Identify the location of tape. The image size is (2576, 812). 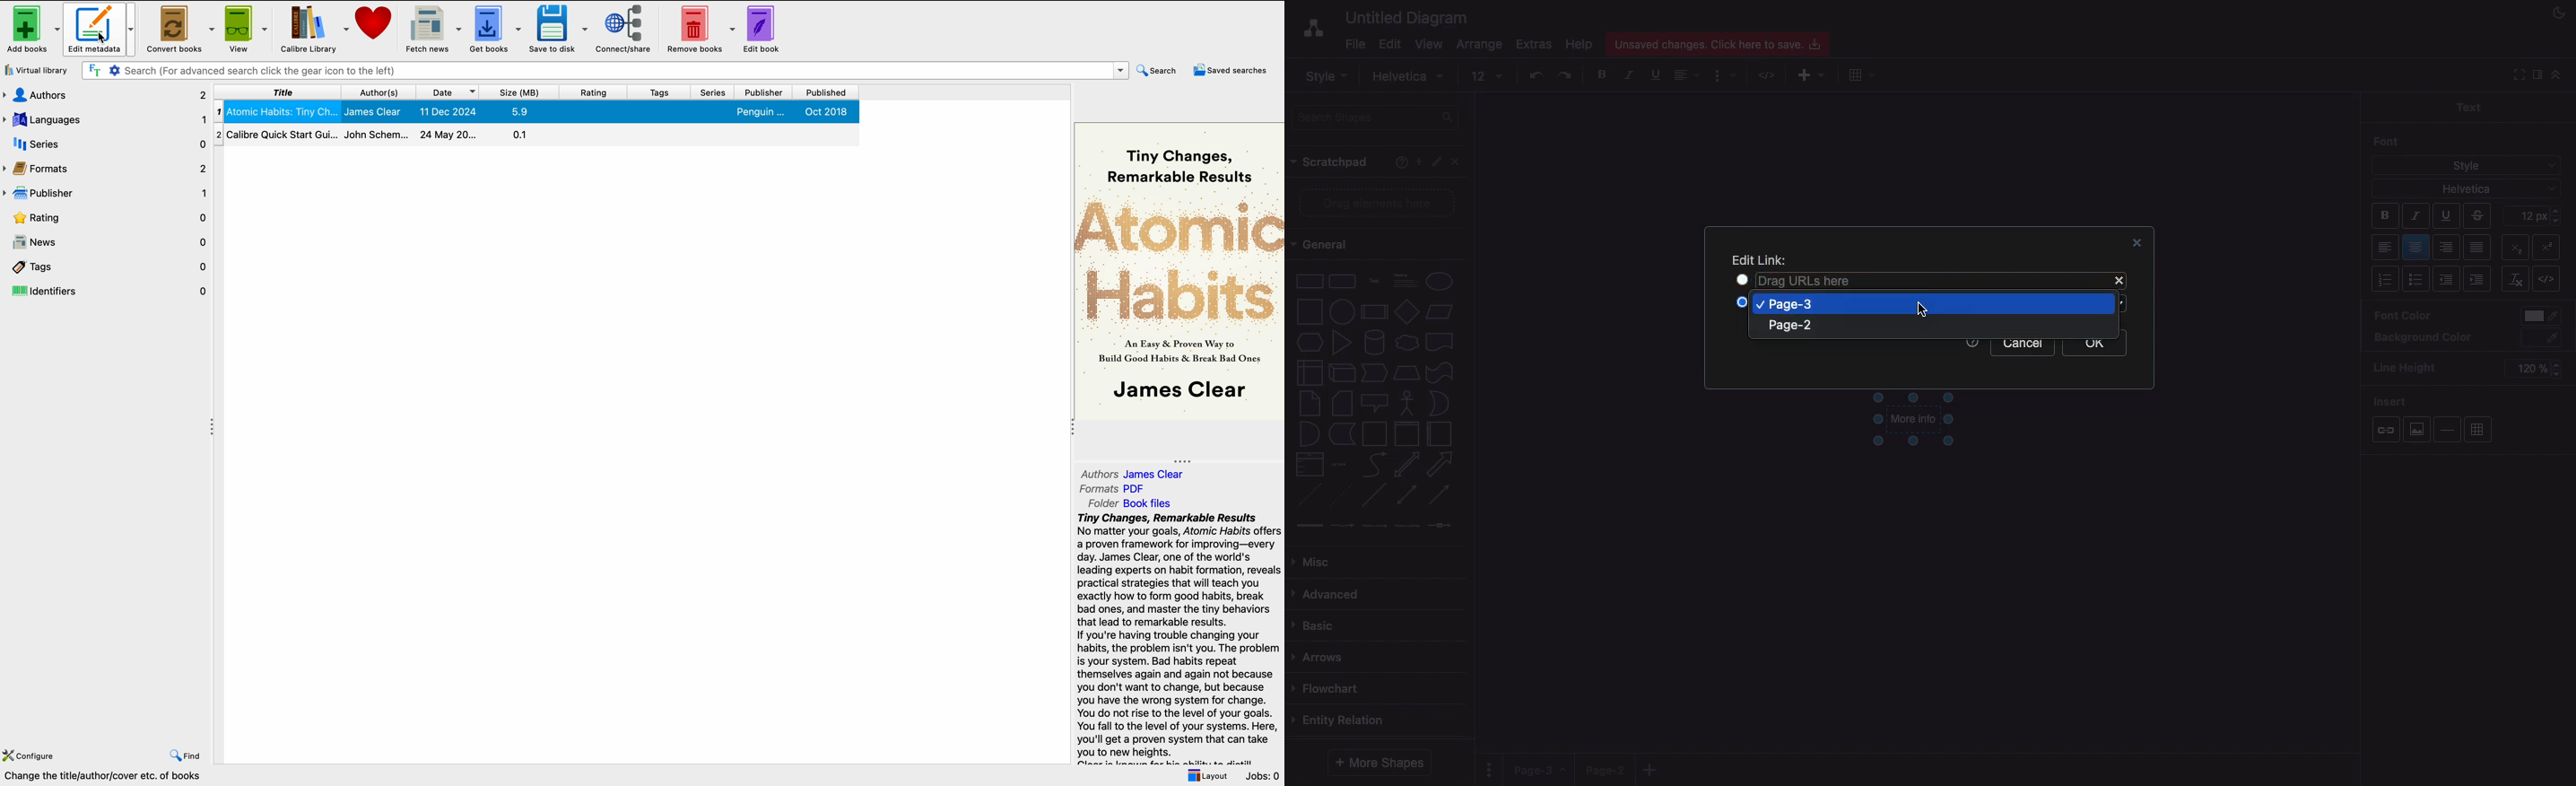
(1440, 372).